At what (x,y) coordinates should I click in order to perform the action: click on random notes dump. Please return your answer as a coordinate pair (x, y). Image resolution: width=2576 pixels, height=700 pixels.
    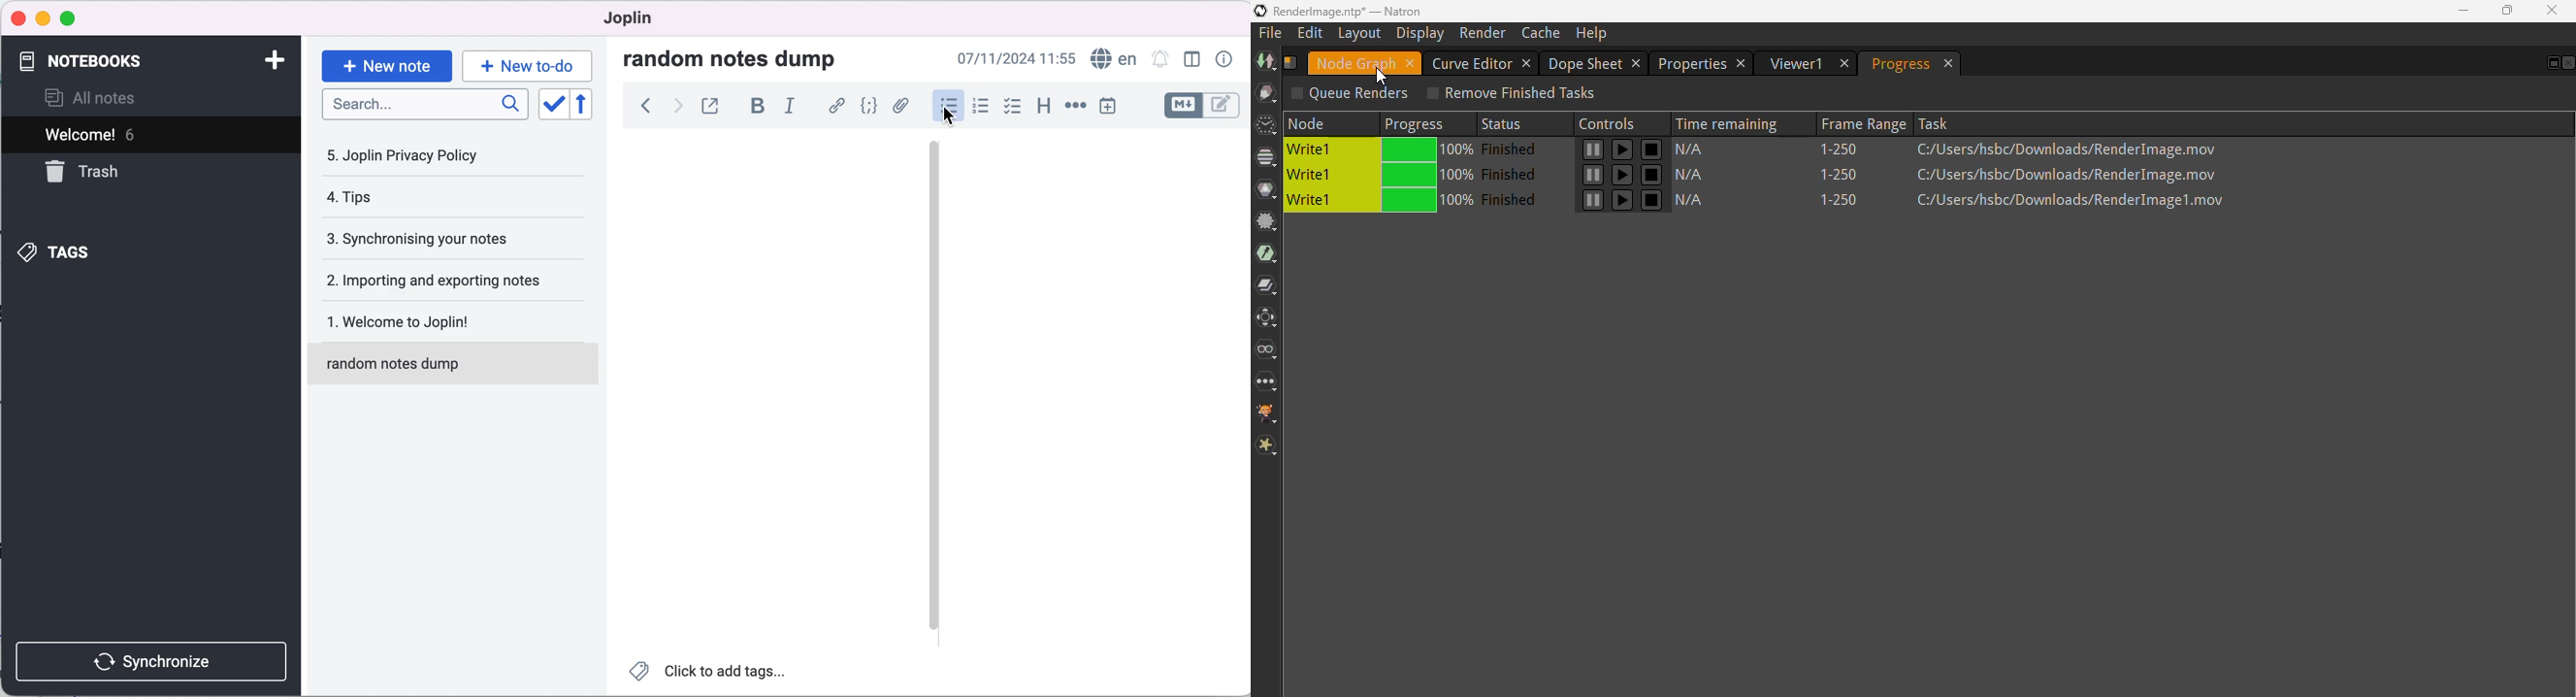
    Looking at the image, I should click on (459, 369).